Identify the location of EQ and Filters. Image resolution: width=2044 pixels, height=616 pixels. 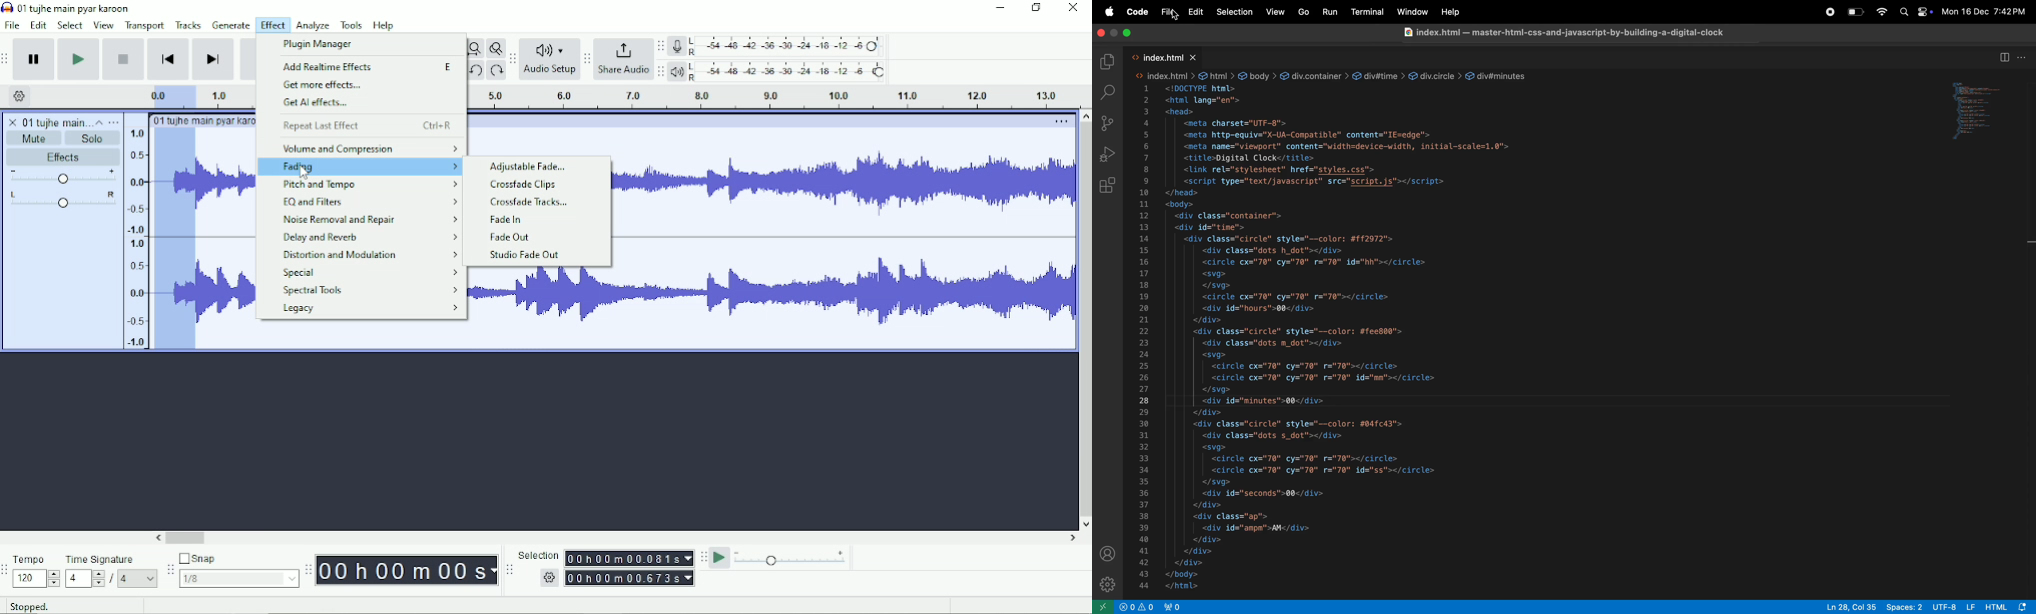
(369, 201).